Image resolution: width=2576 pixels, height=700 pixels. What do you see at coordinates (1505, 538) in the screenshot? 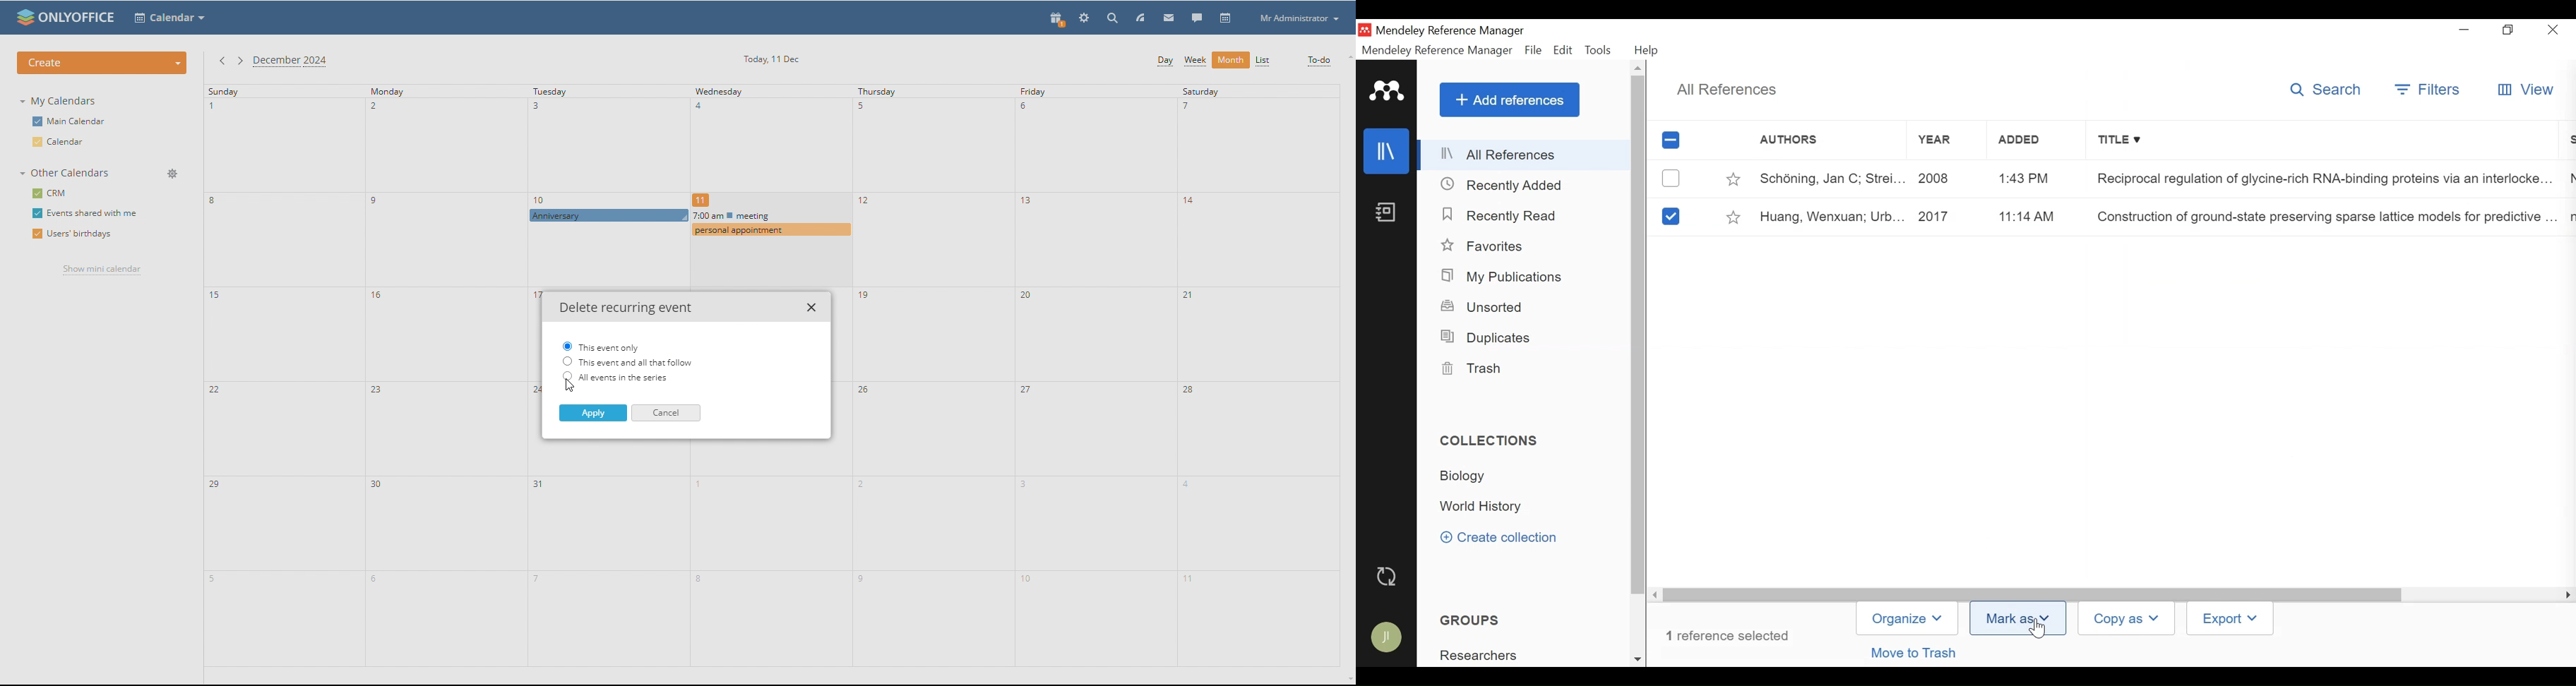
I see `Create Collection` at bounding box center [1505, 538].